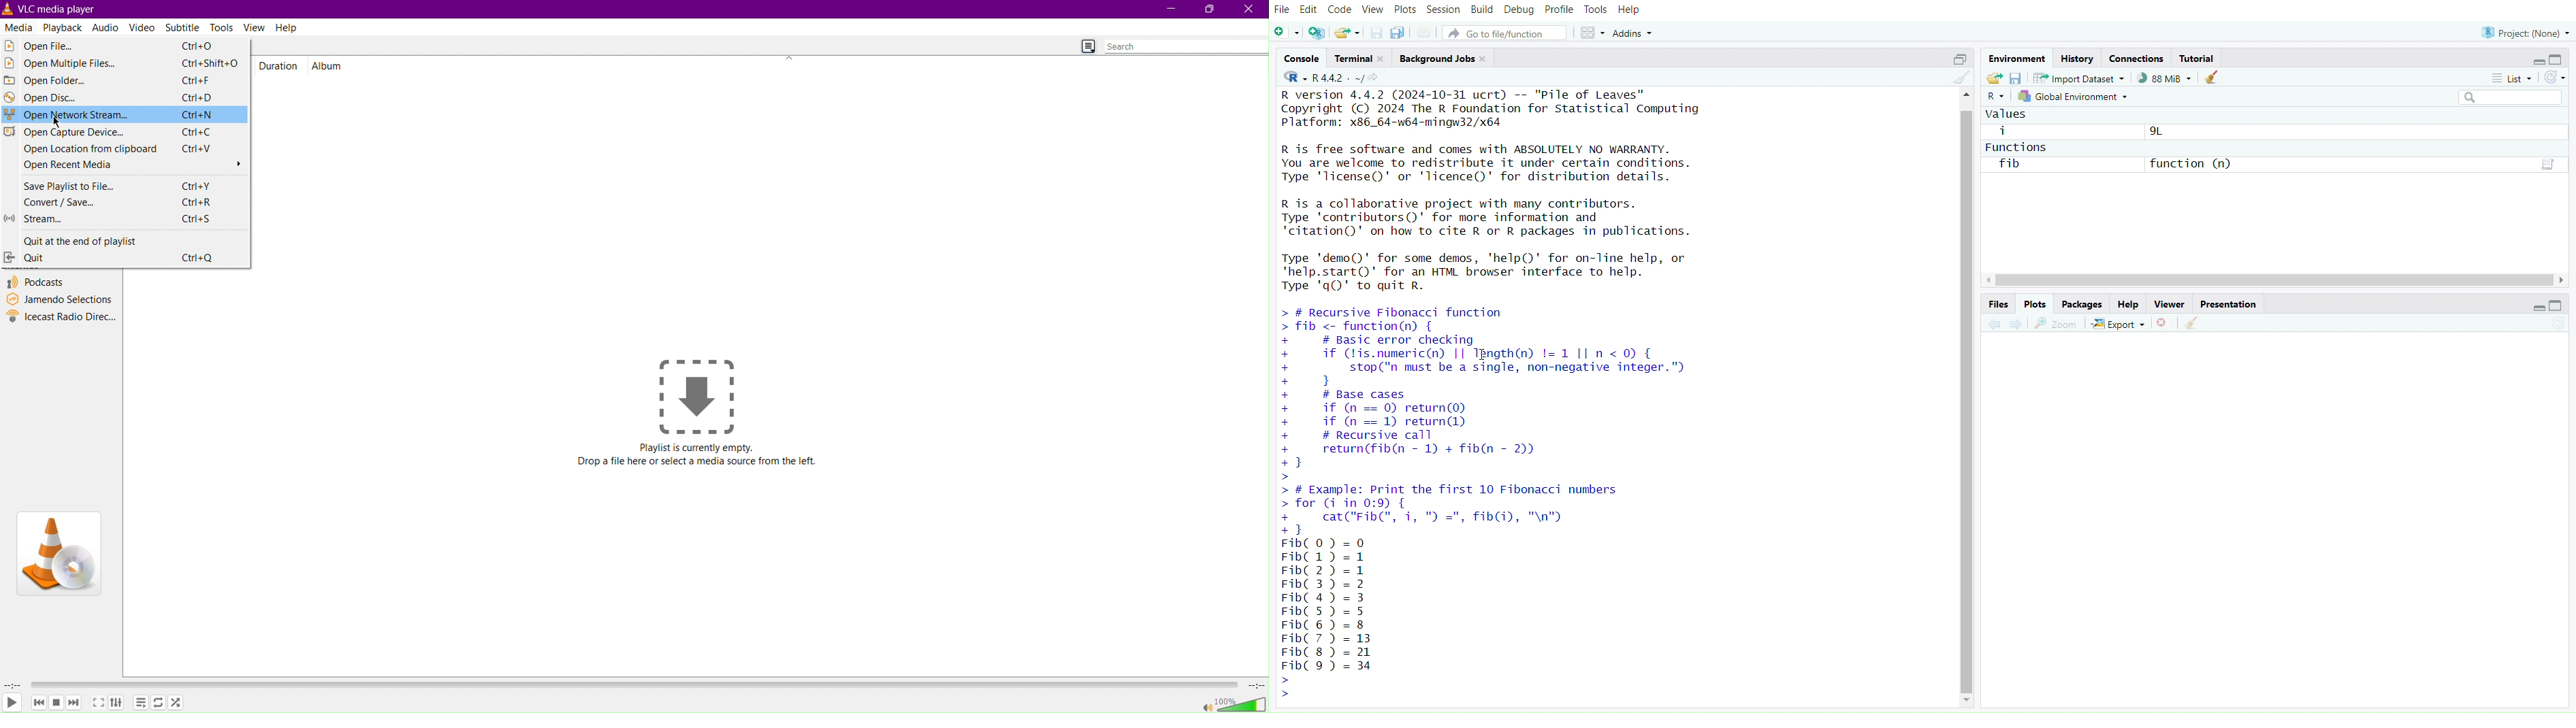  I want to click on Quit at the end of playlist, so click(71, 240).